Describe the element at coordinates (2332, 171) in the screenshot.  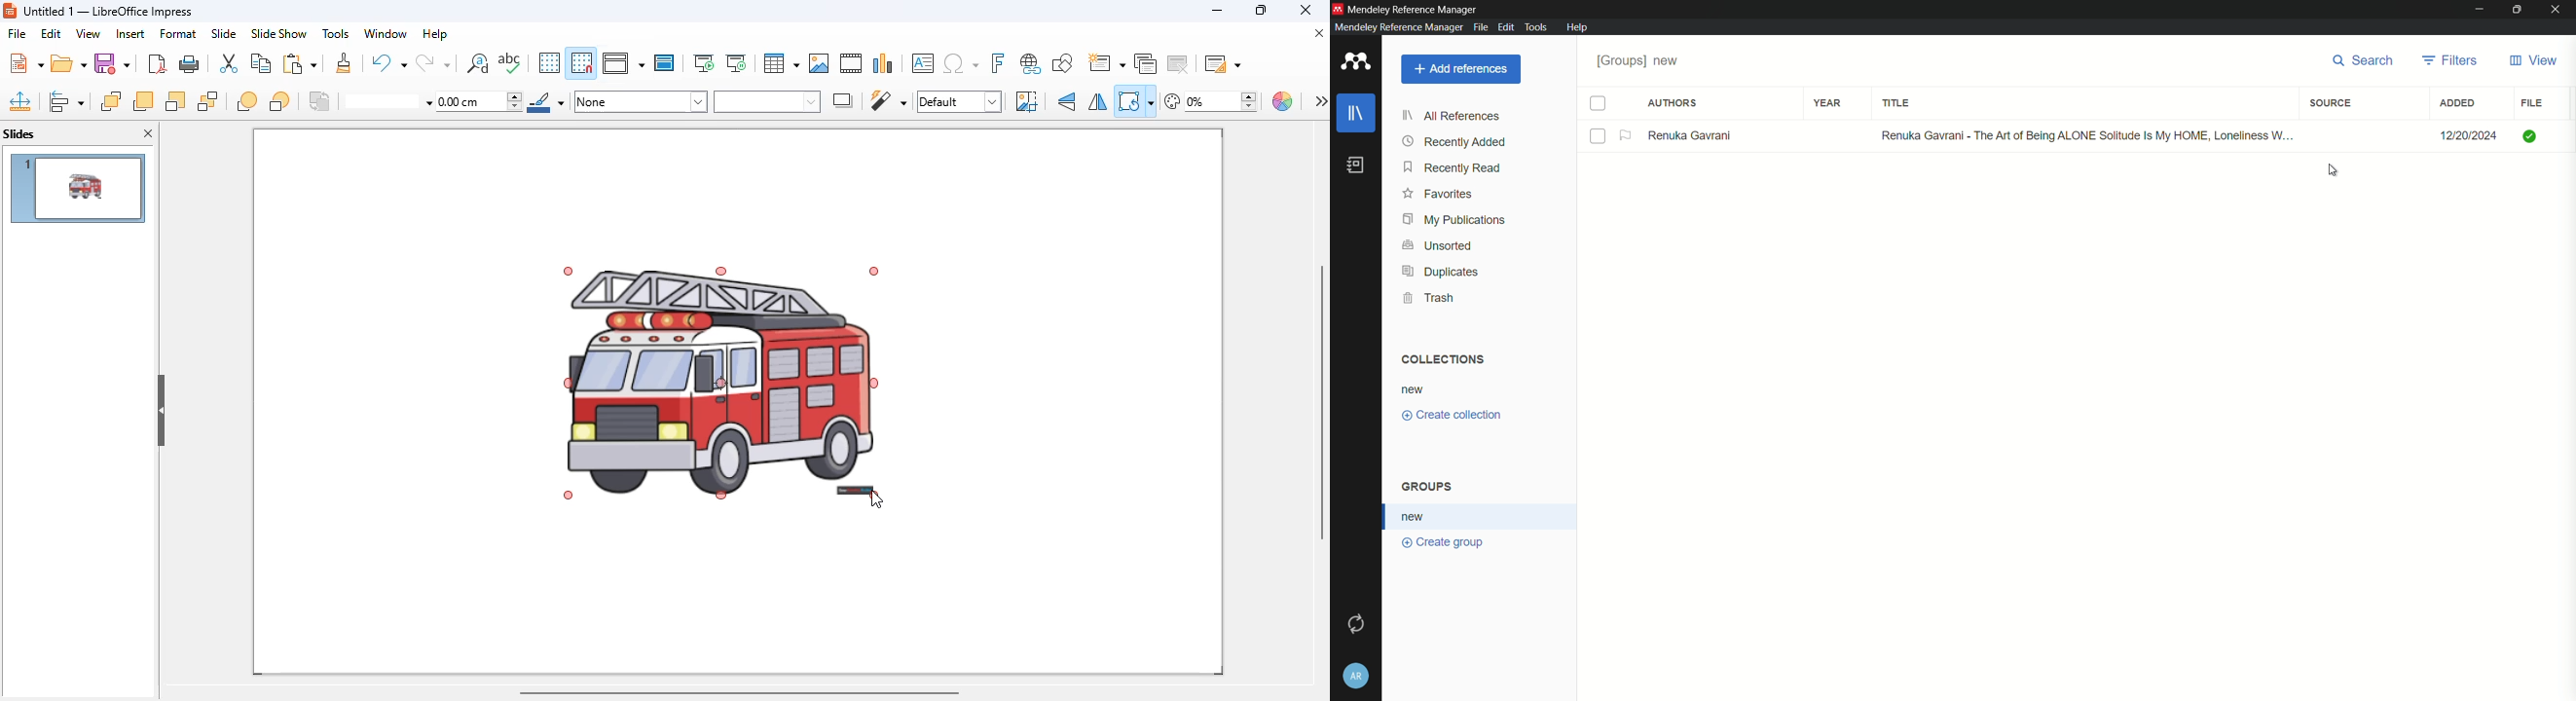
I see `cursor` at that location.